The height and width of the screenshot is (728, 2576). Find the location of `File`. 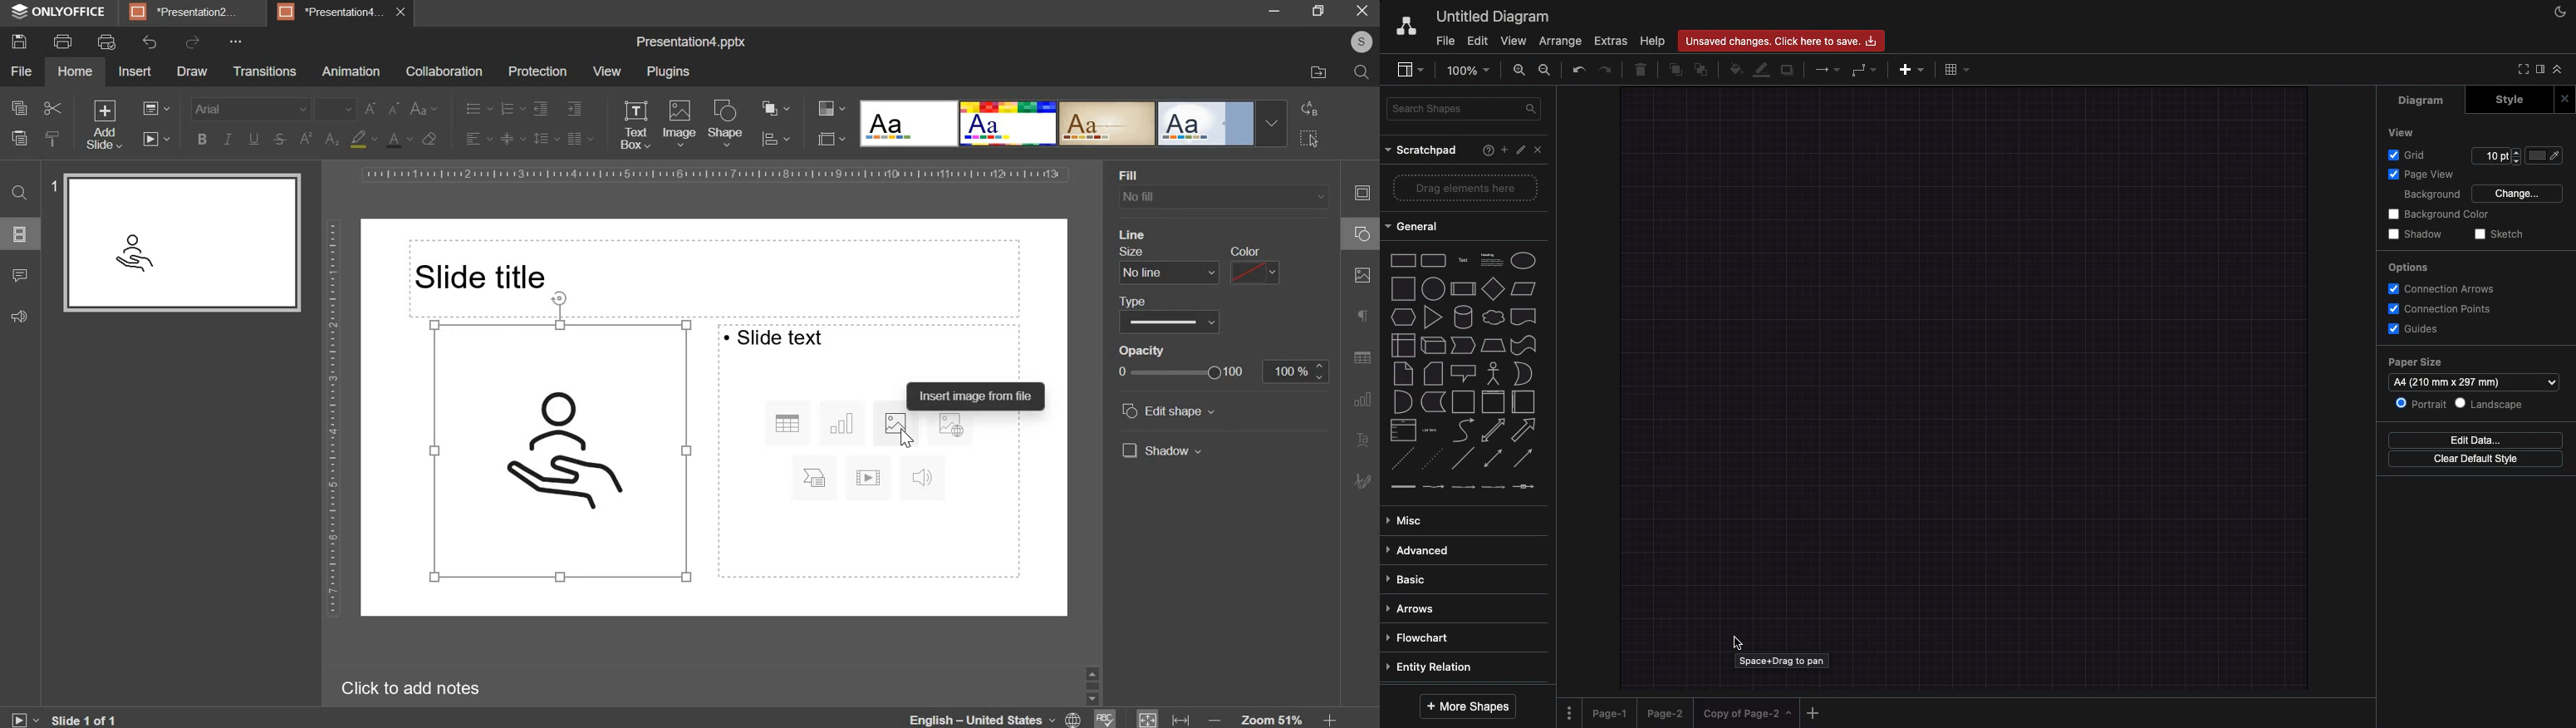

File is located at coordinates (1444, 40).